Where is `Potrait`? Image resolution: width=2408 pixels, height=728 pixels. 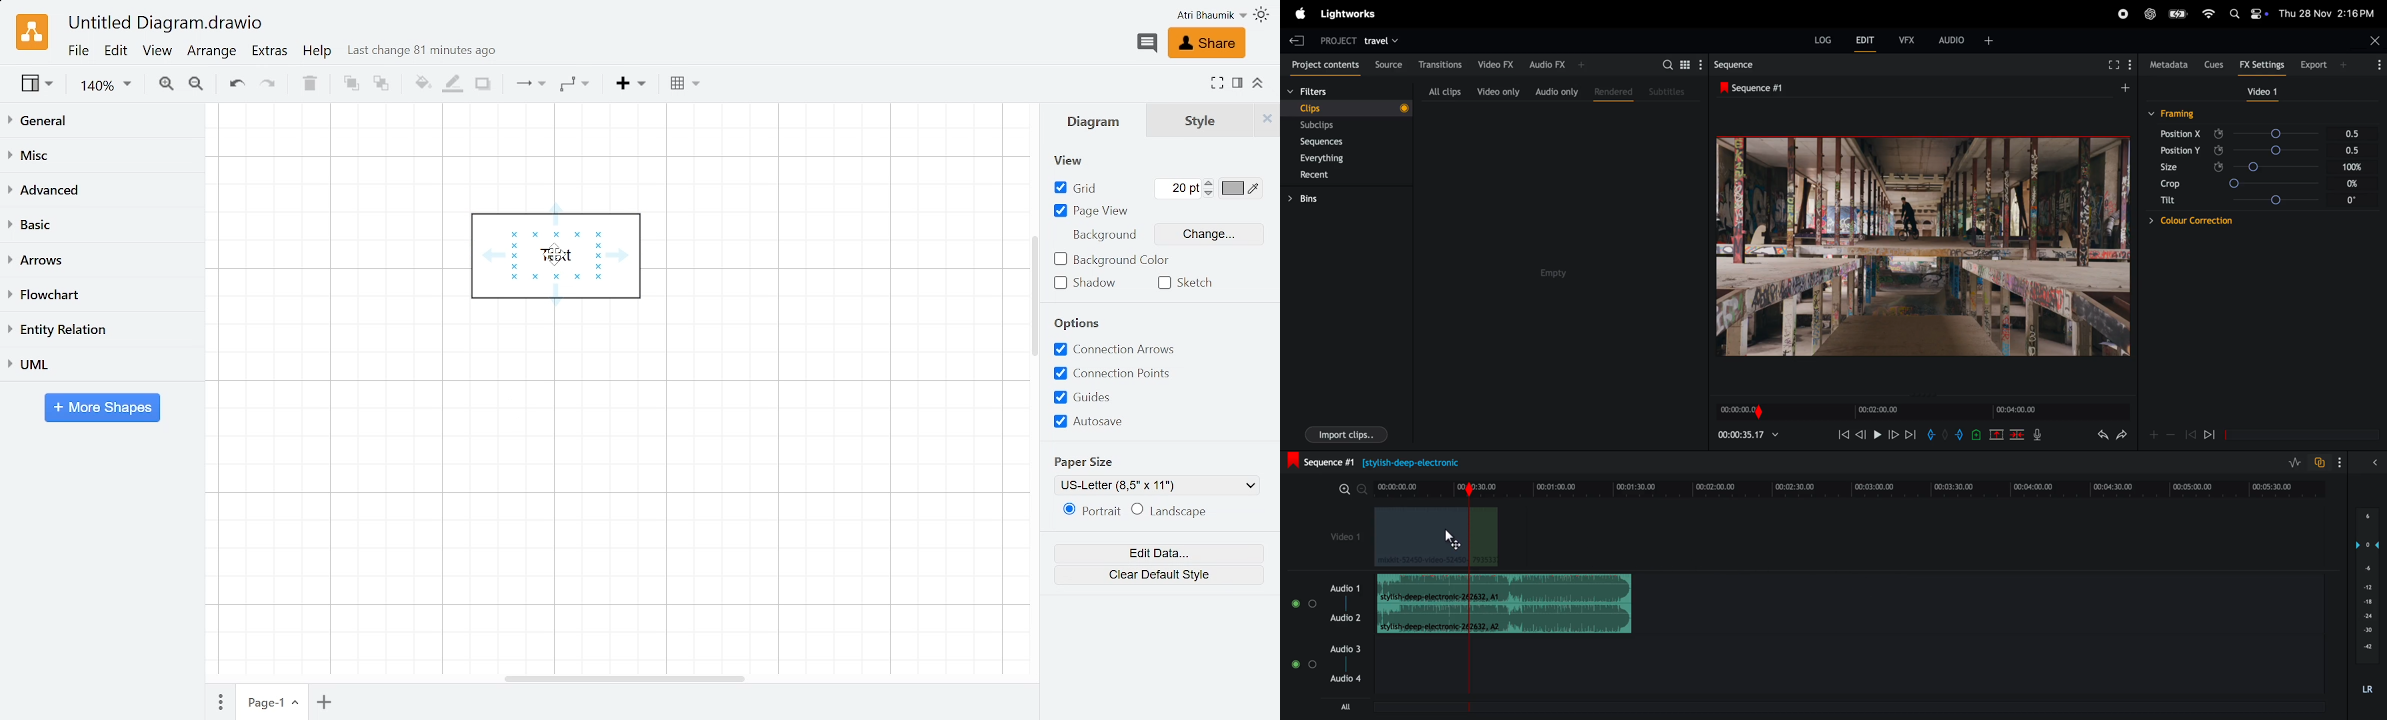
Potrait is located at coordinates (1090, 514).